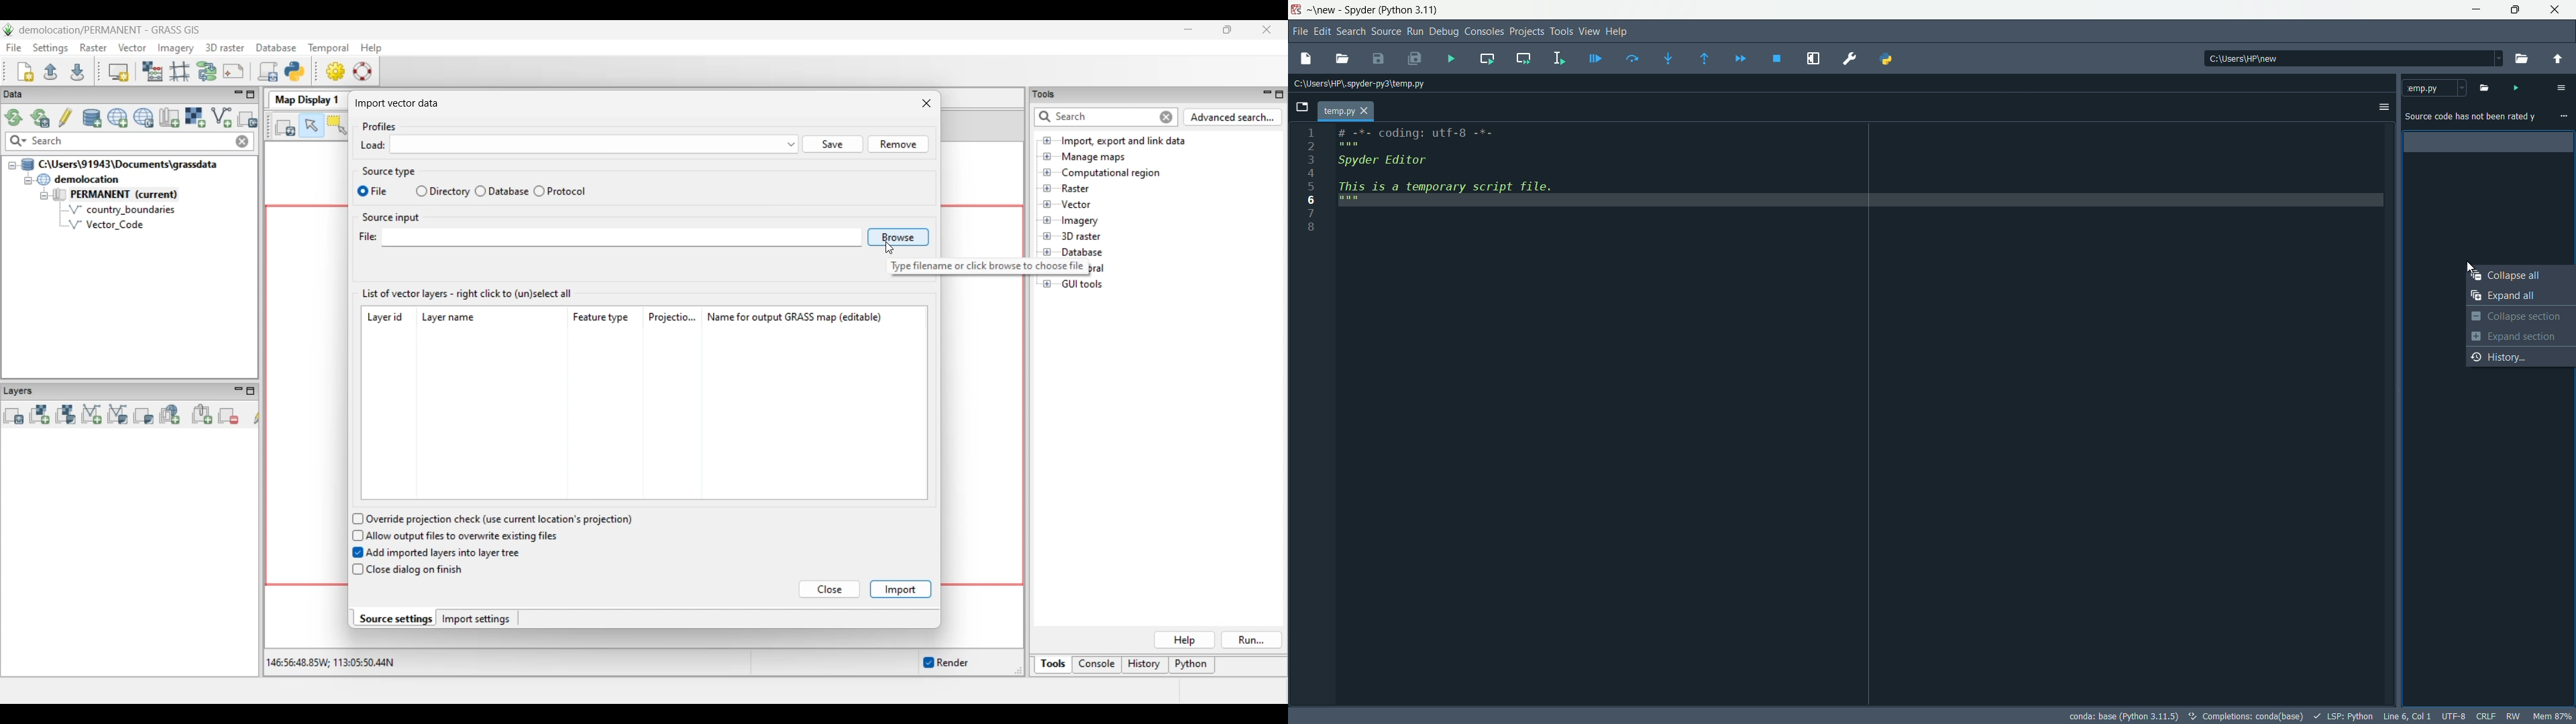  I want to click on run file, so click(2515, 87).